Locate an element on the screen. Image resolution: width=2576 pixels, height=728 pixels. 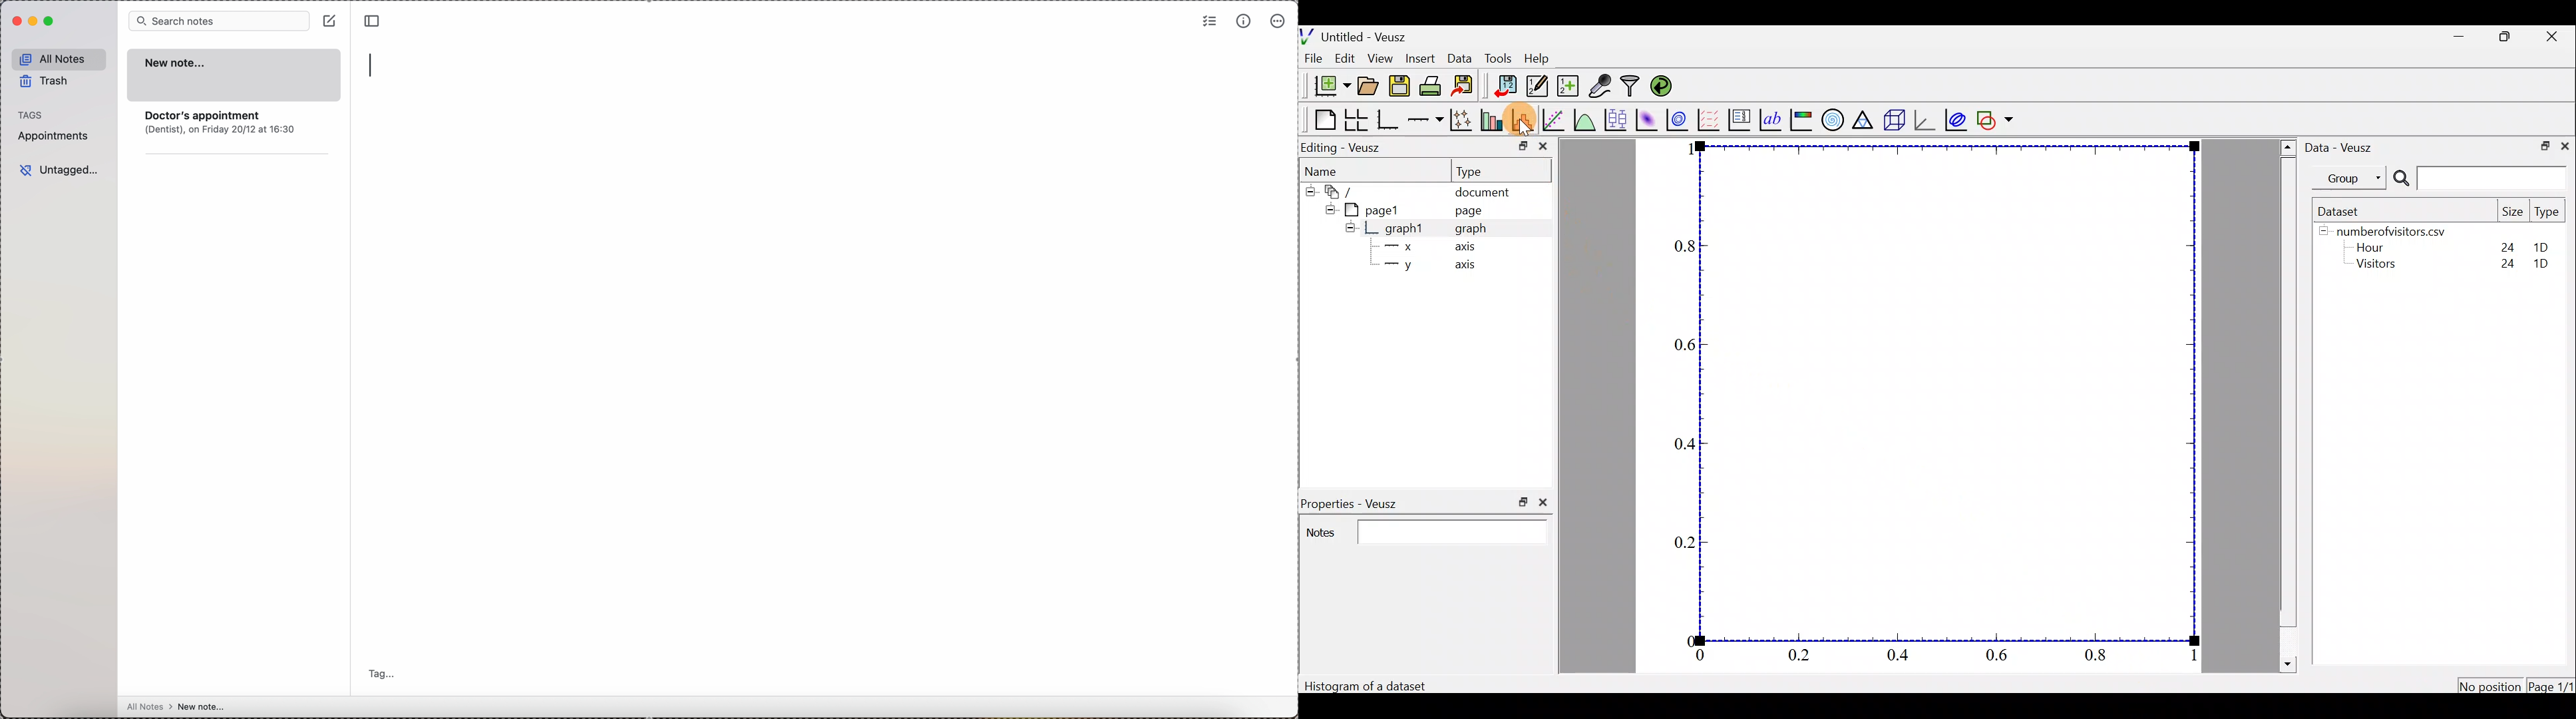
24 is located at coordinates (2501, 244).